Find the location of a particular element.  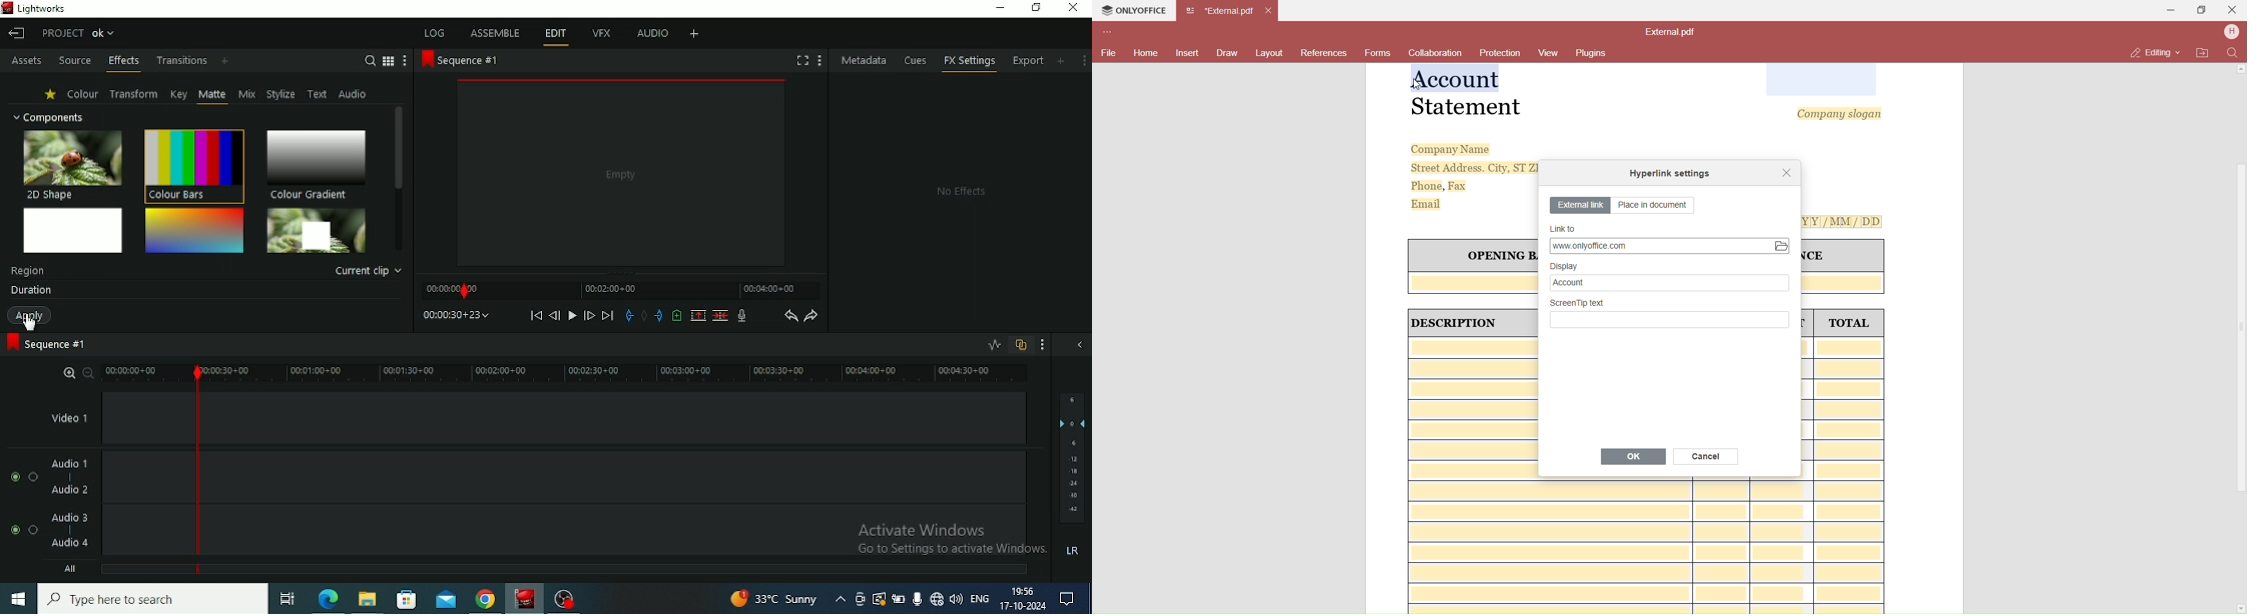

Tile view is located at coordinates (389, 61).